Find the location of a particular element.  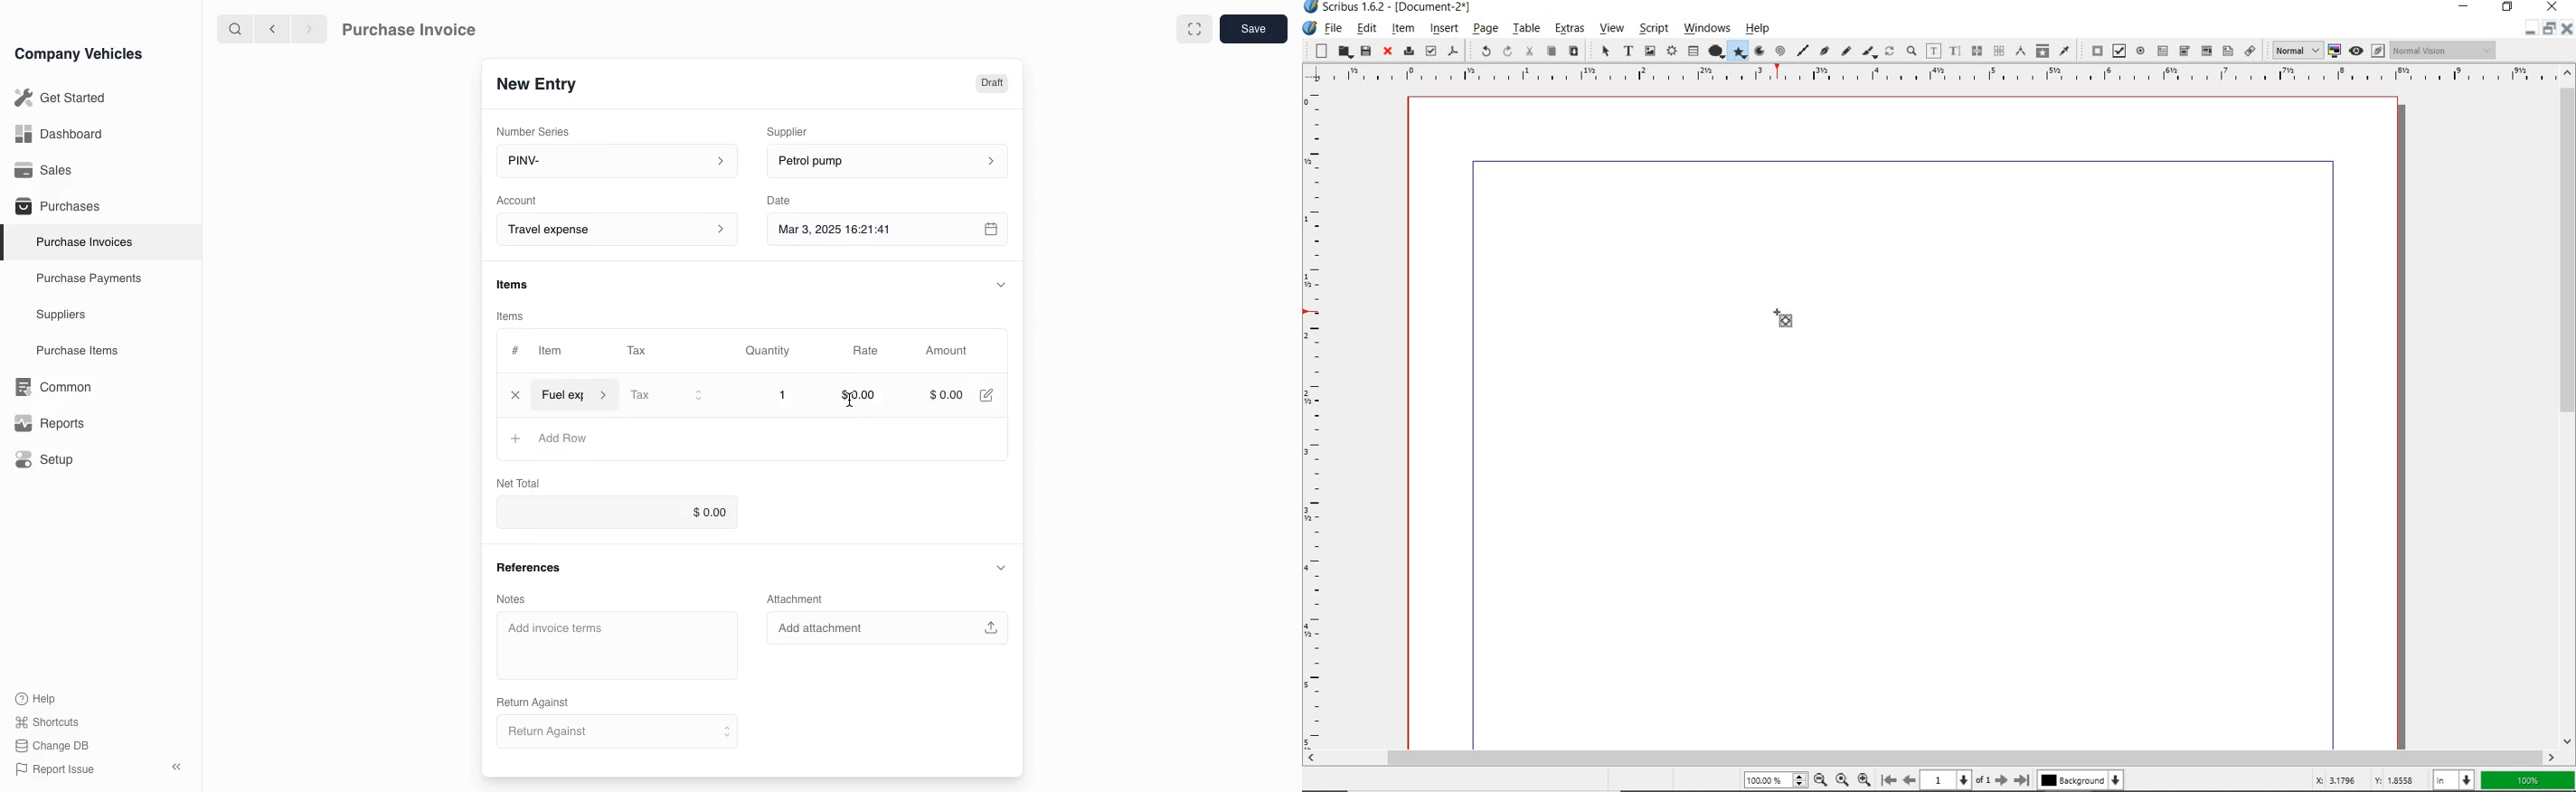

edit text with story editor is located at coordinates (1956, 50).